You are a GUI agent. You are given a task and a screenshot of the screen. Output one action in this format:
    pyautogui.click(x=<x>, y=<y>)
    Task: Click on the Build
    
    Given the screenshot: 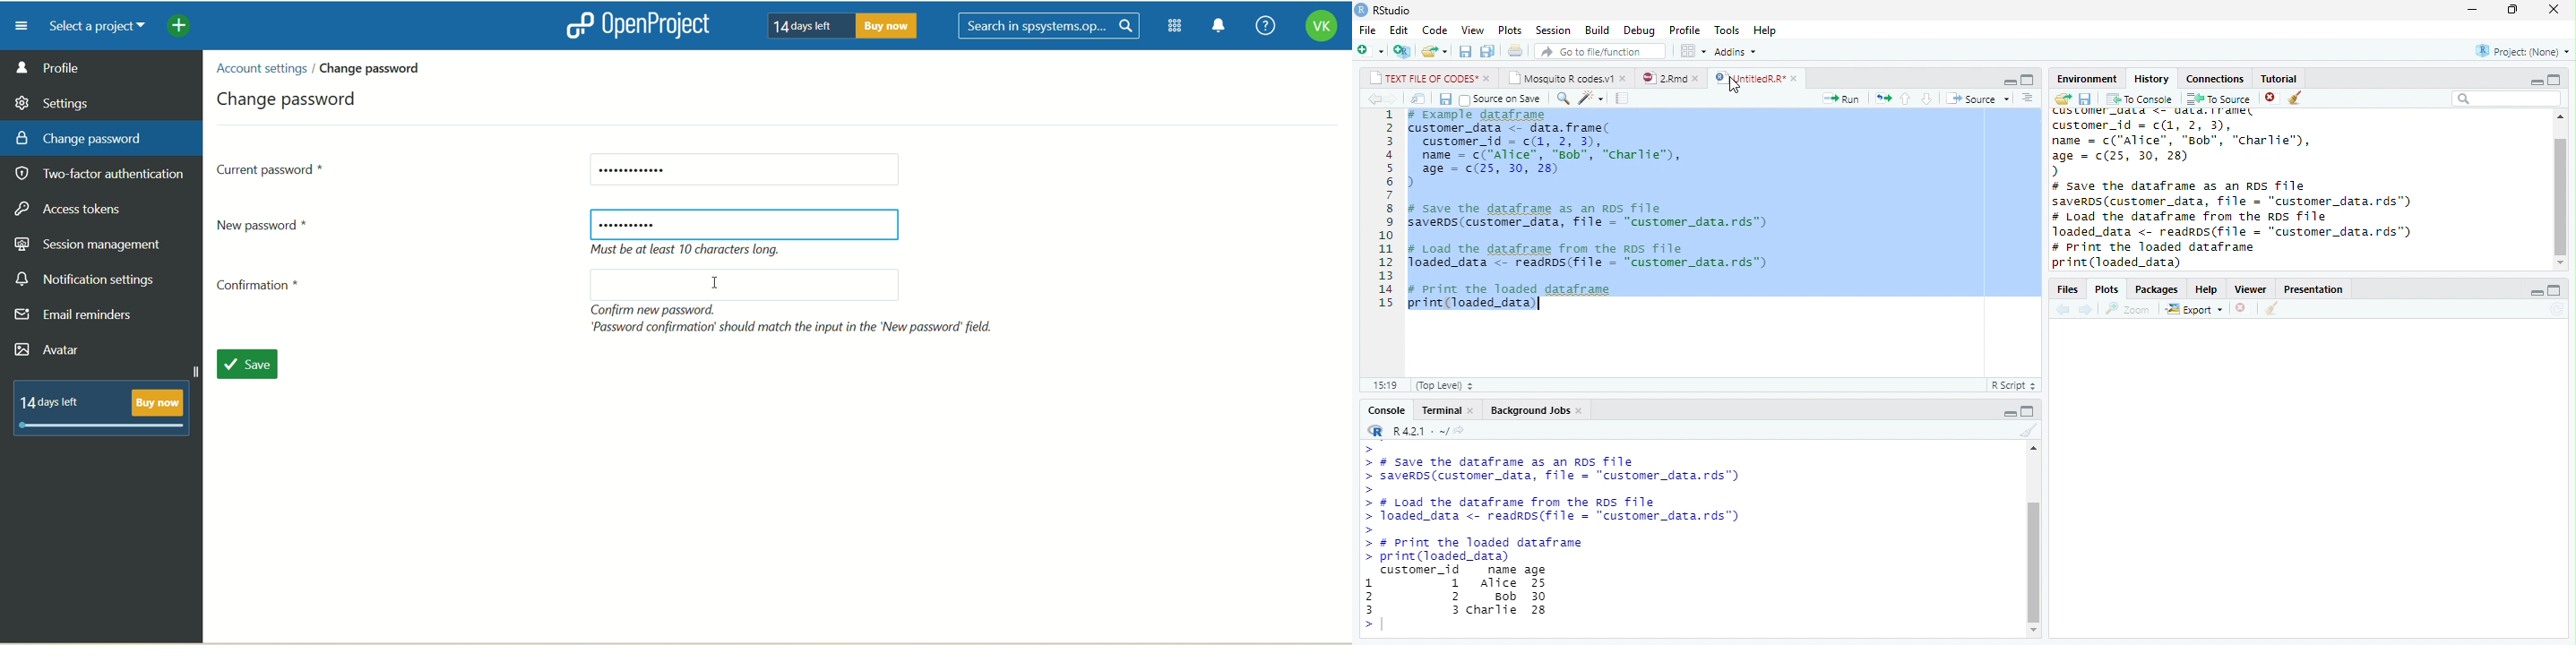 What is the action you would take?
    pyautogui.click(x=1598, y=30)
    